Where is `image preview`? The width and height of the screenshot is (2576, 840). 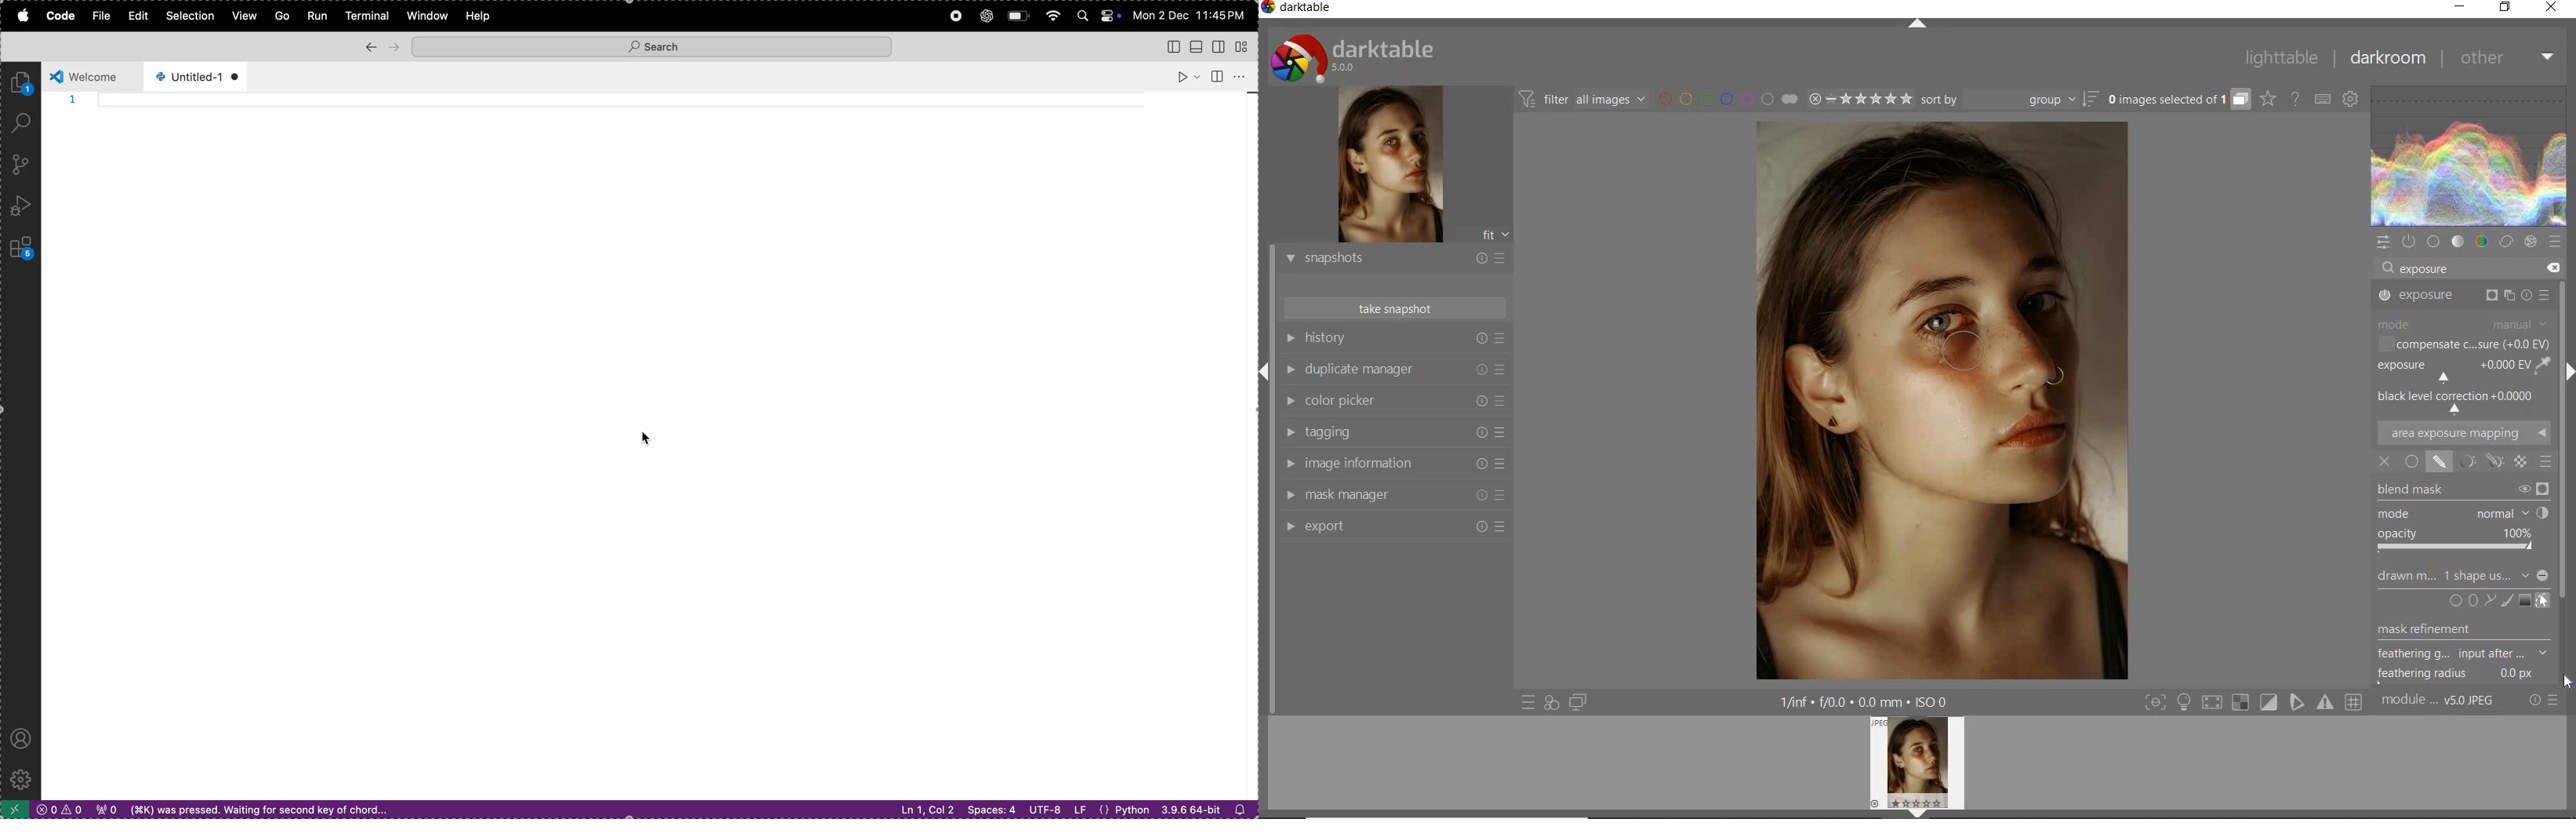
image preview is located at coordinates (1383, 166).